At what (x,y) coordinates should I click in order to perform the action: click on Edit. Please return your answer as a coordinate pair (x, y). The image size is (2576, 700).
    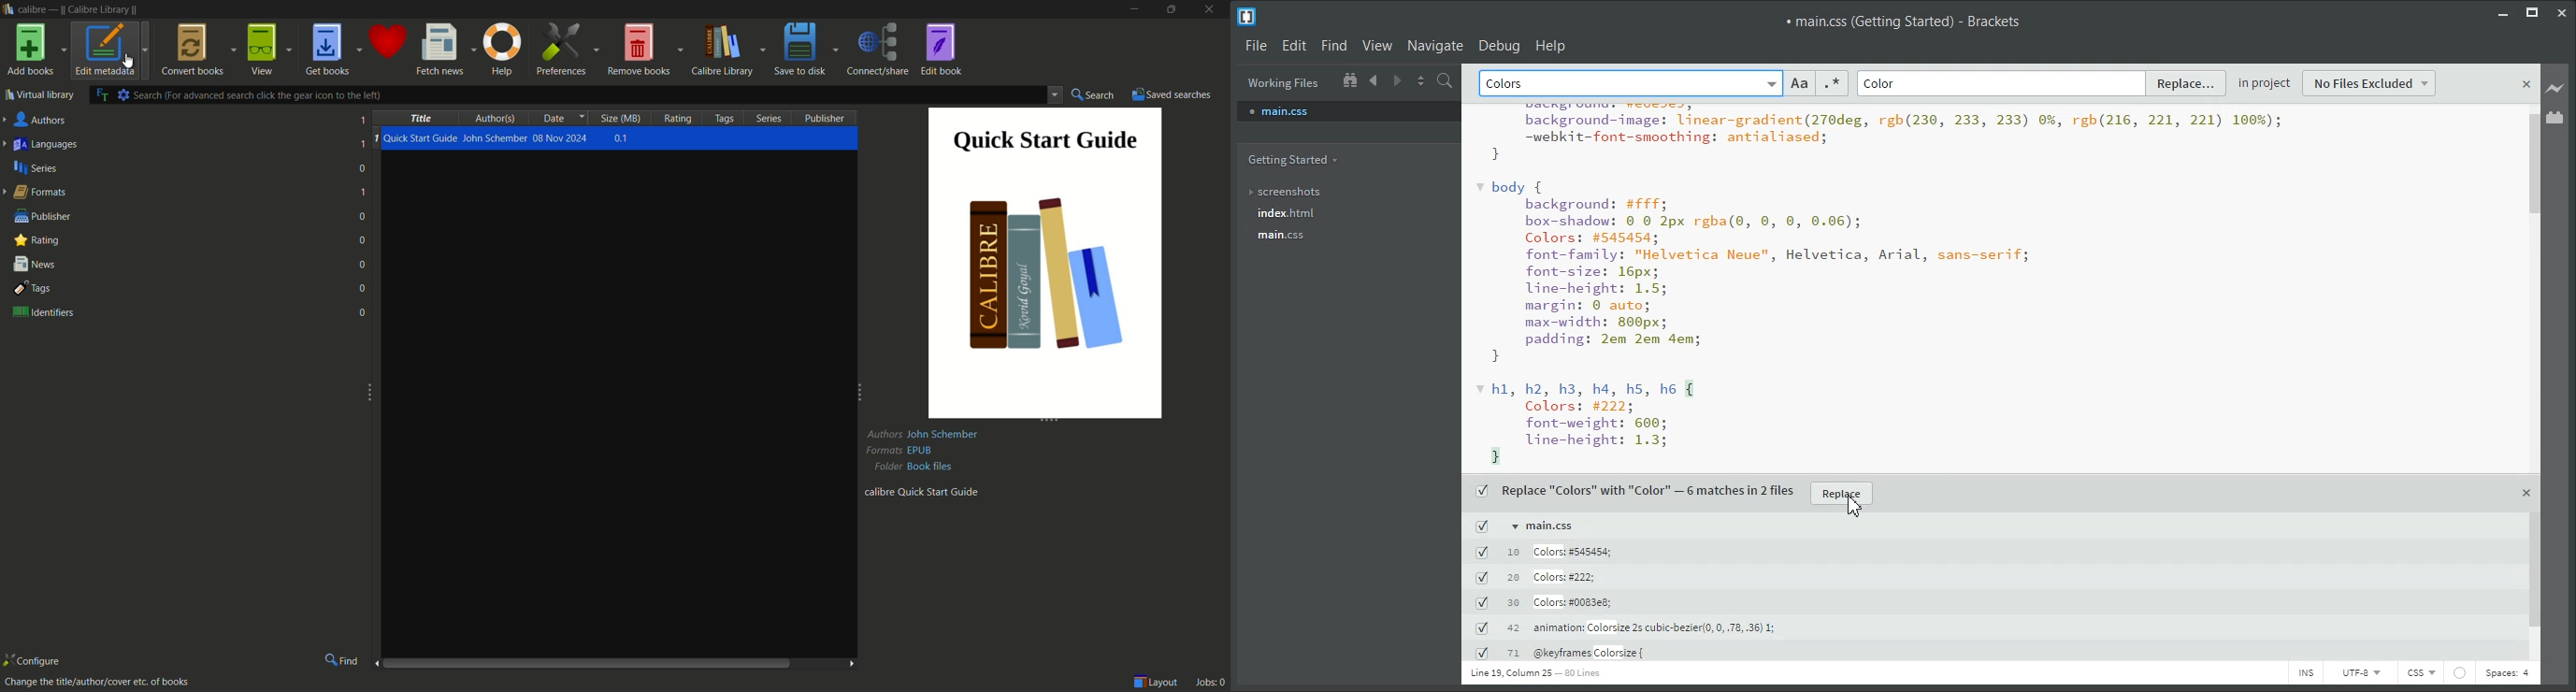
    Looking at the image, I should click on (1293, 45).